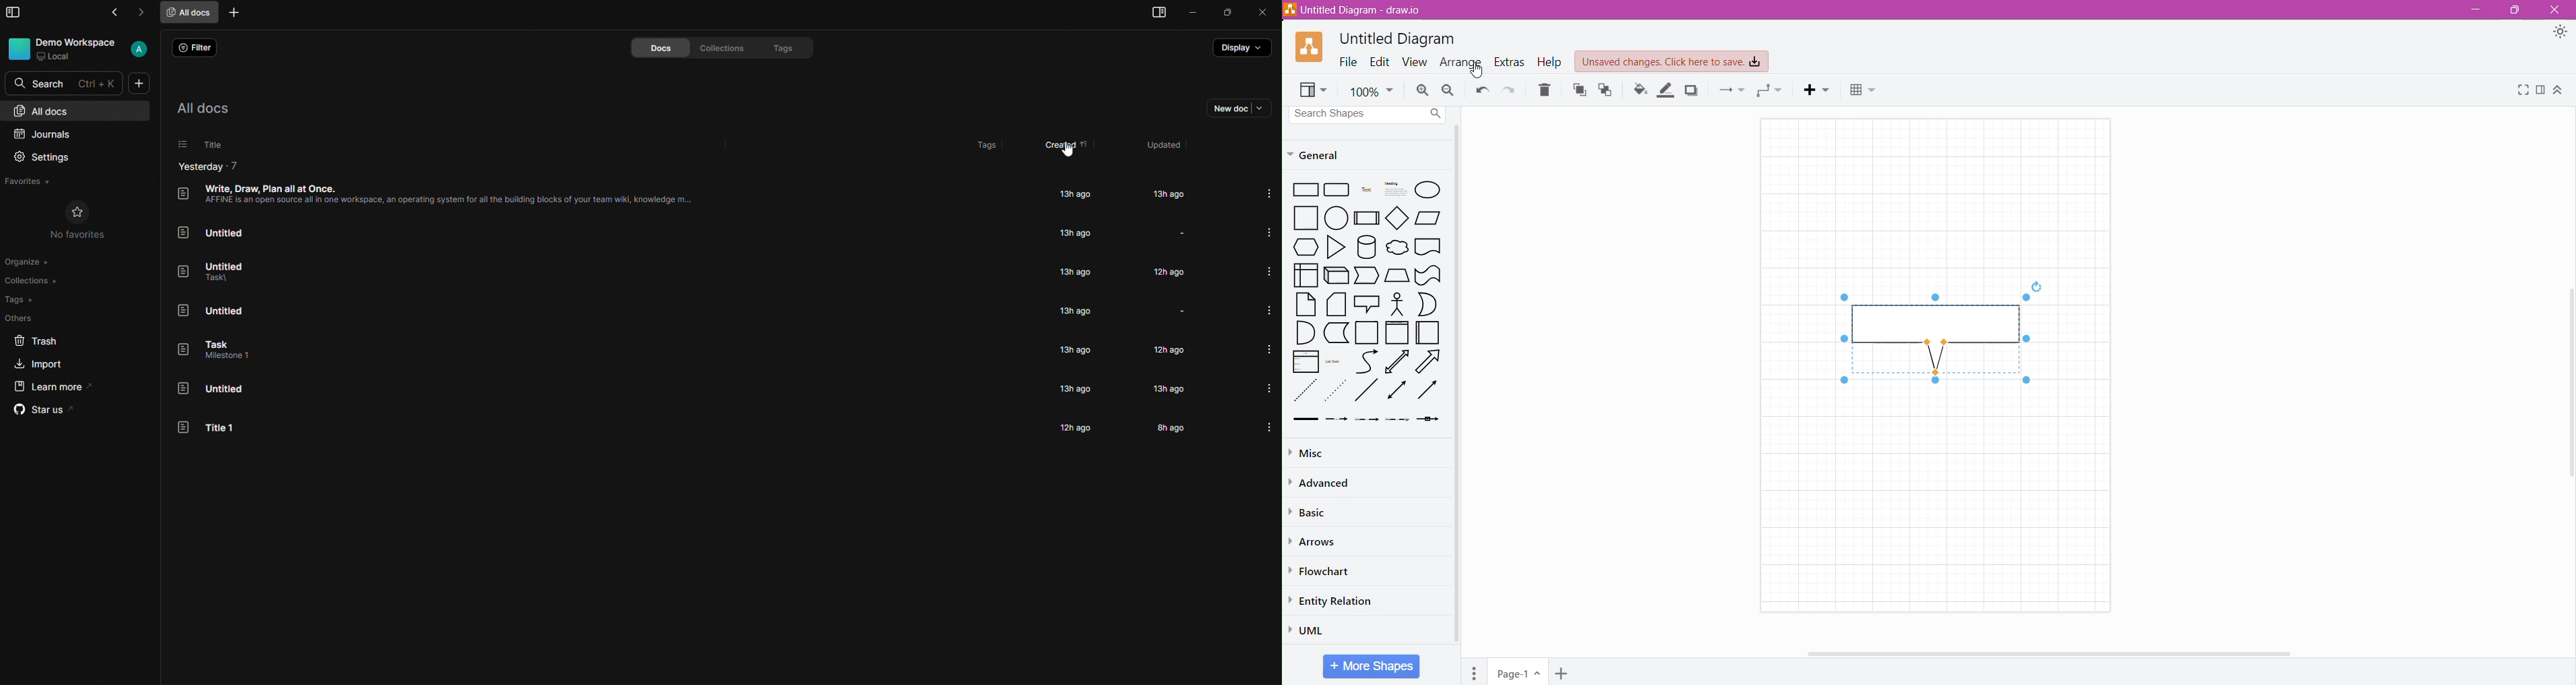 The width and height of the screenshot is (2576, 700). What do you see at coordinates (1241, 107) in the screenshot?
I see `new doc` at bounding box center [1241, 107].